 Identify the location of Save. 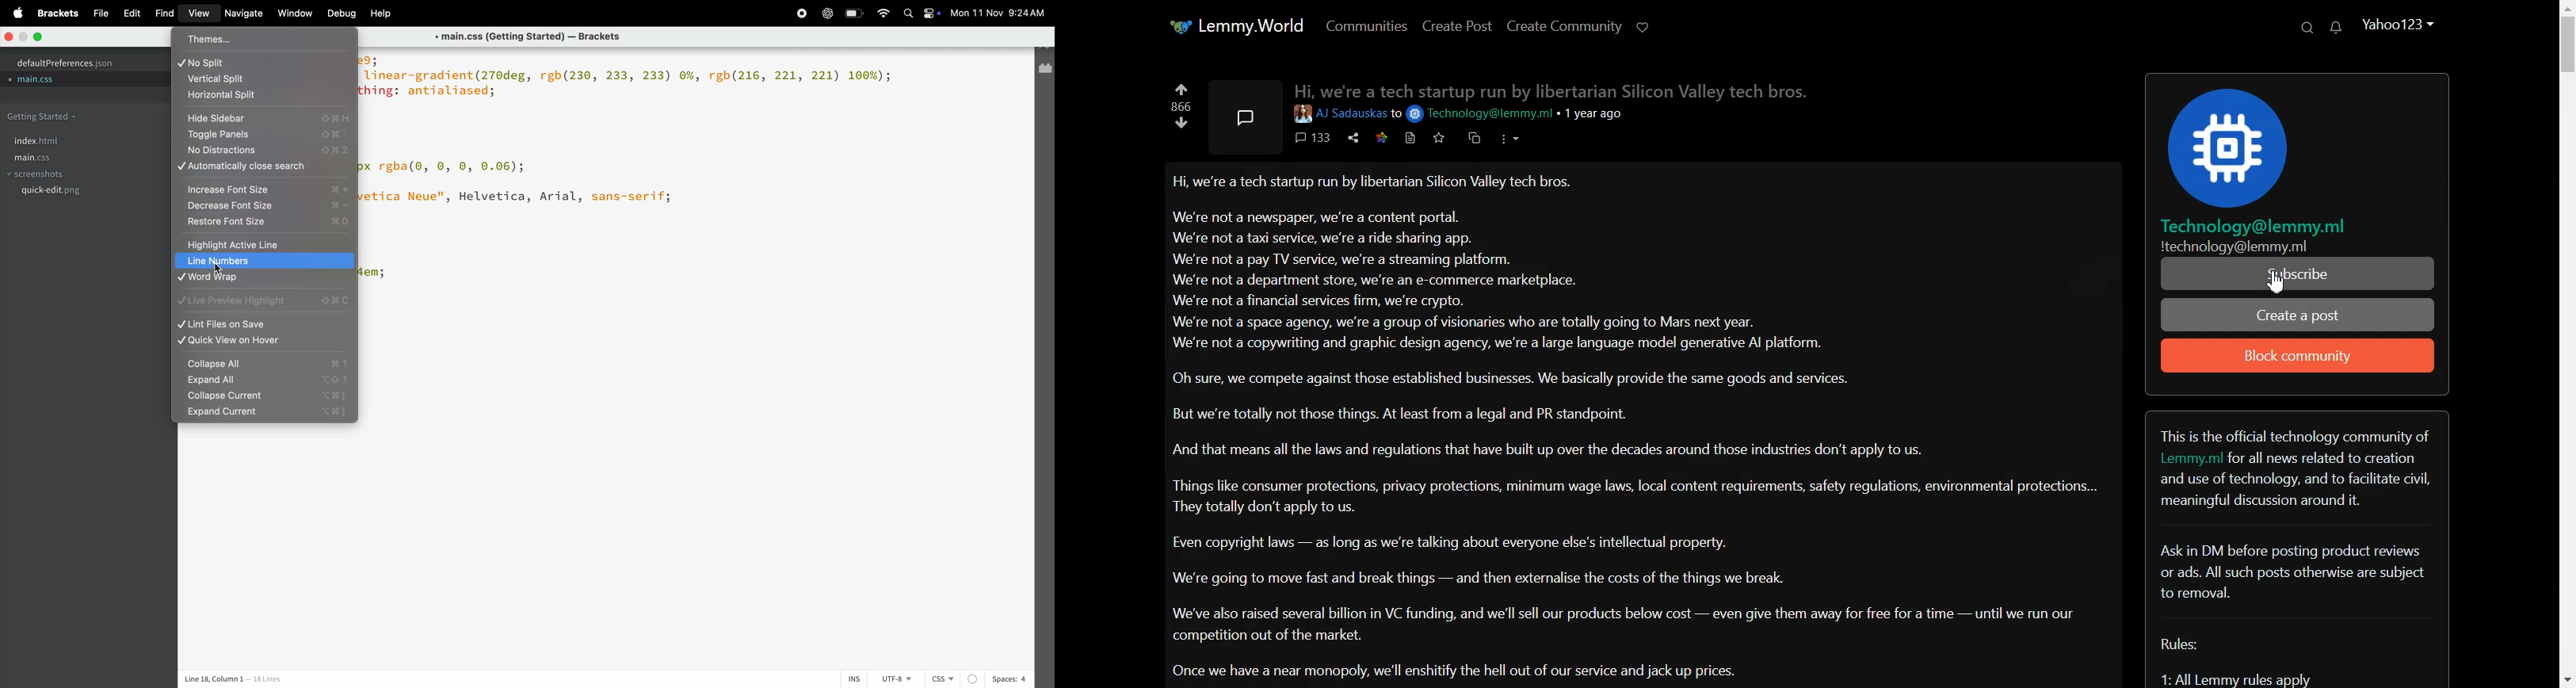
(1437, 138).